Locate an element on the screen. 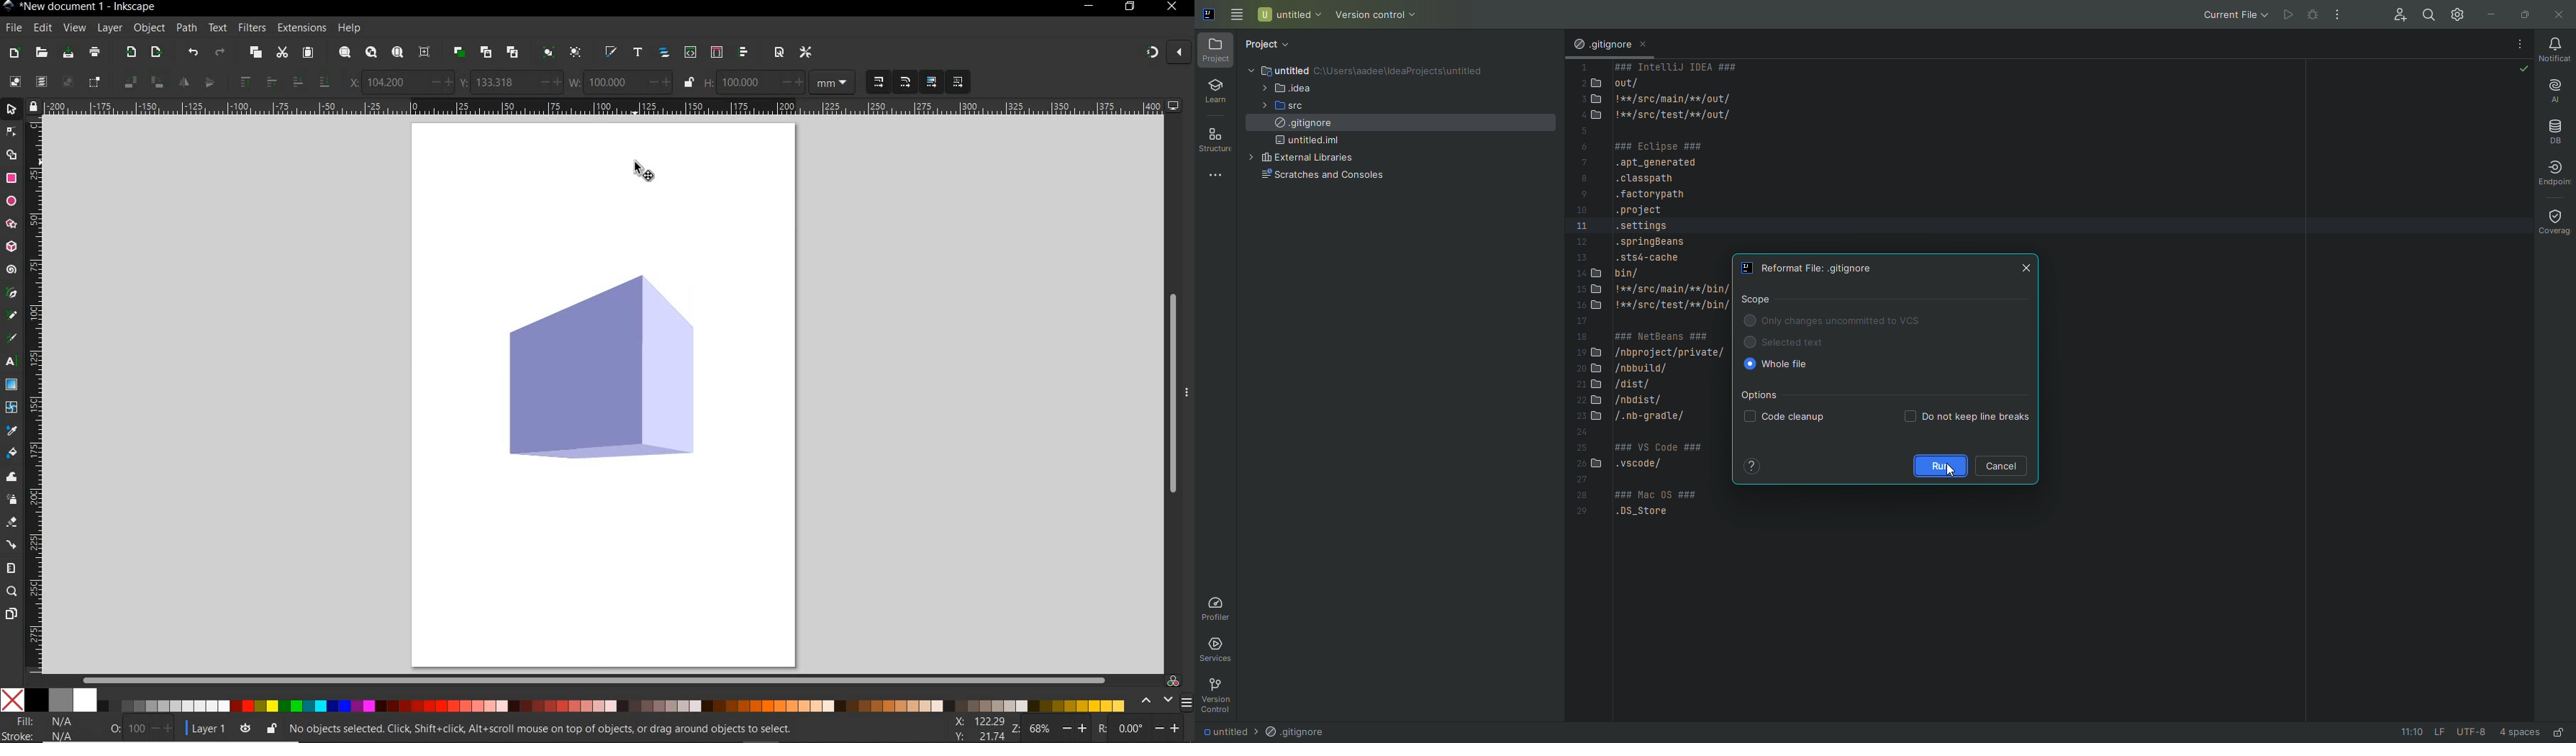 This screenshot has height=756, width=2576. move gradients is located at coordinates (932, 82).